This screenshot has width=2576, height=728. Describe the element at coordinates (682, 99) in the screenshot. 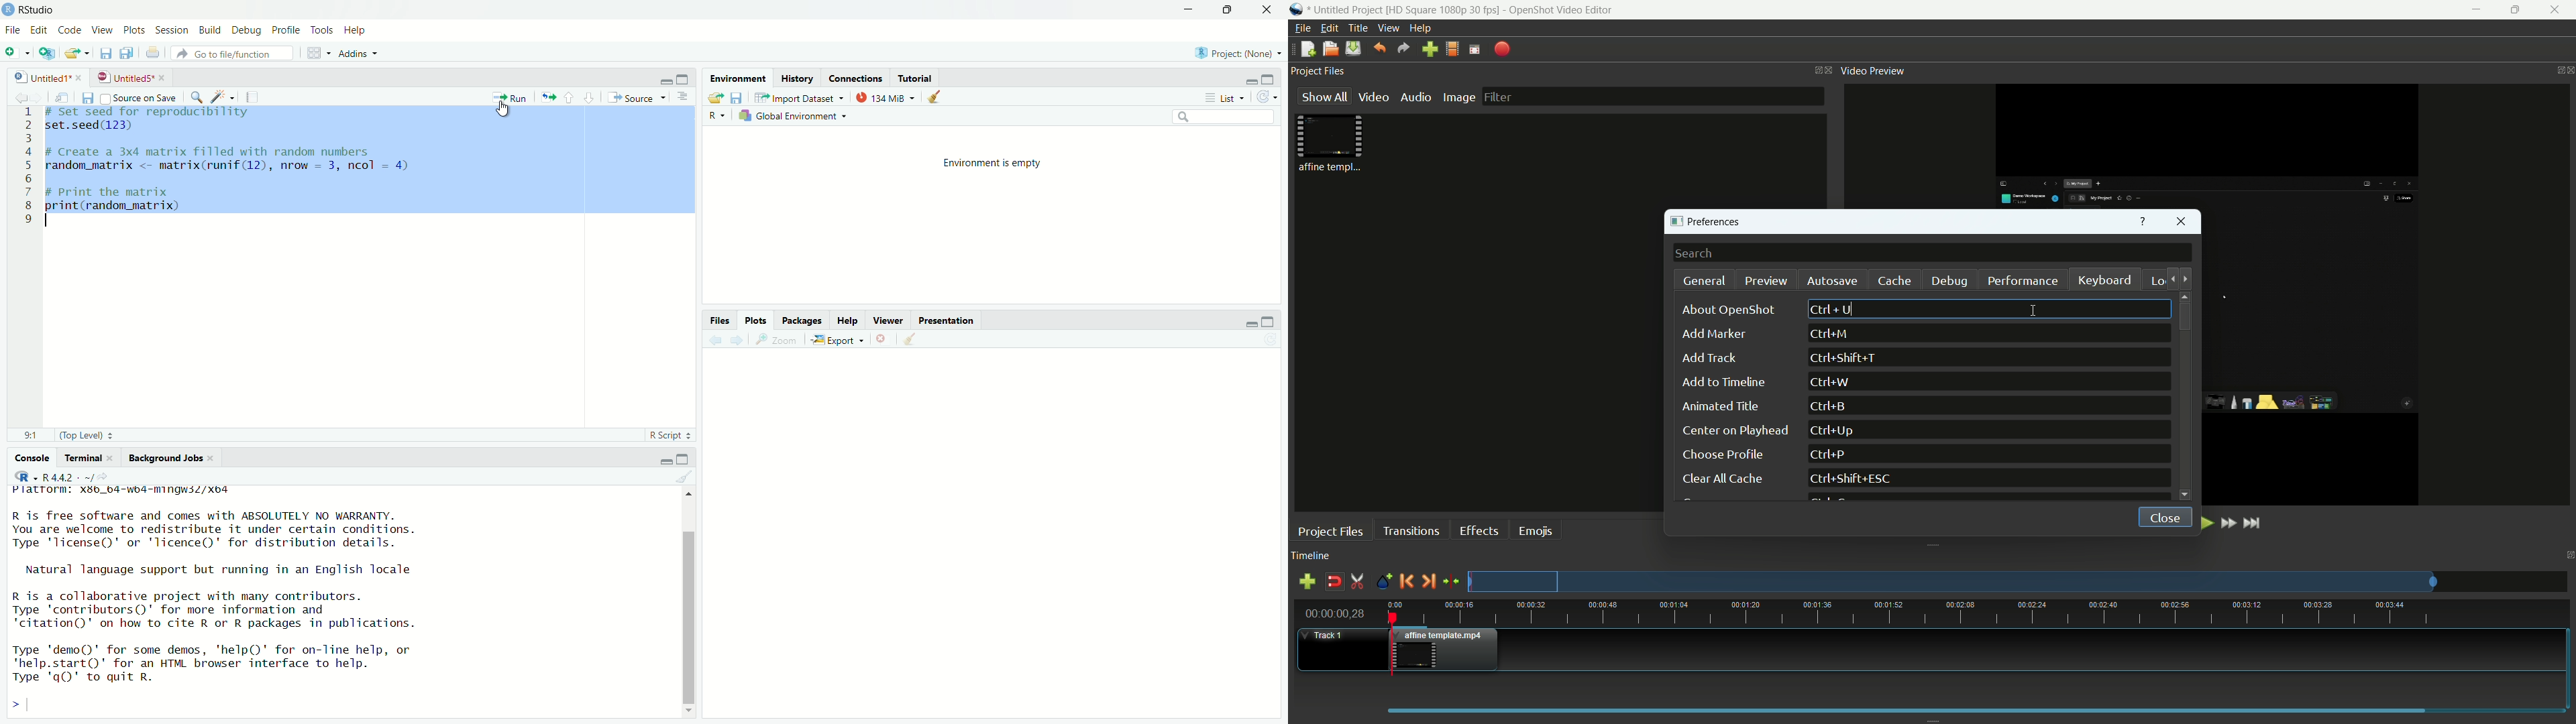

I see `options` at that location.